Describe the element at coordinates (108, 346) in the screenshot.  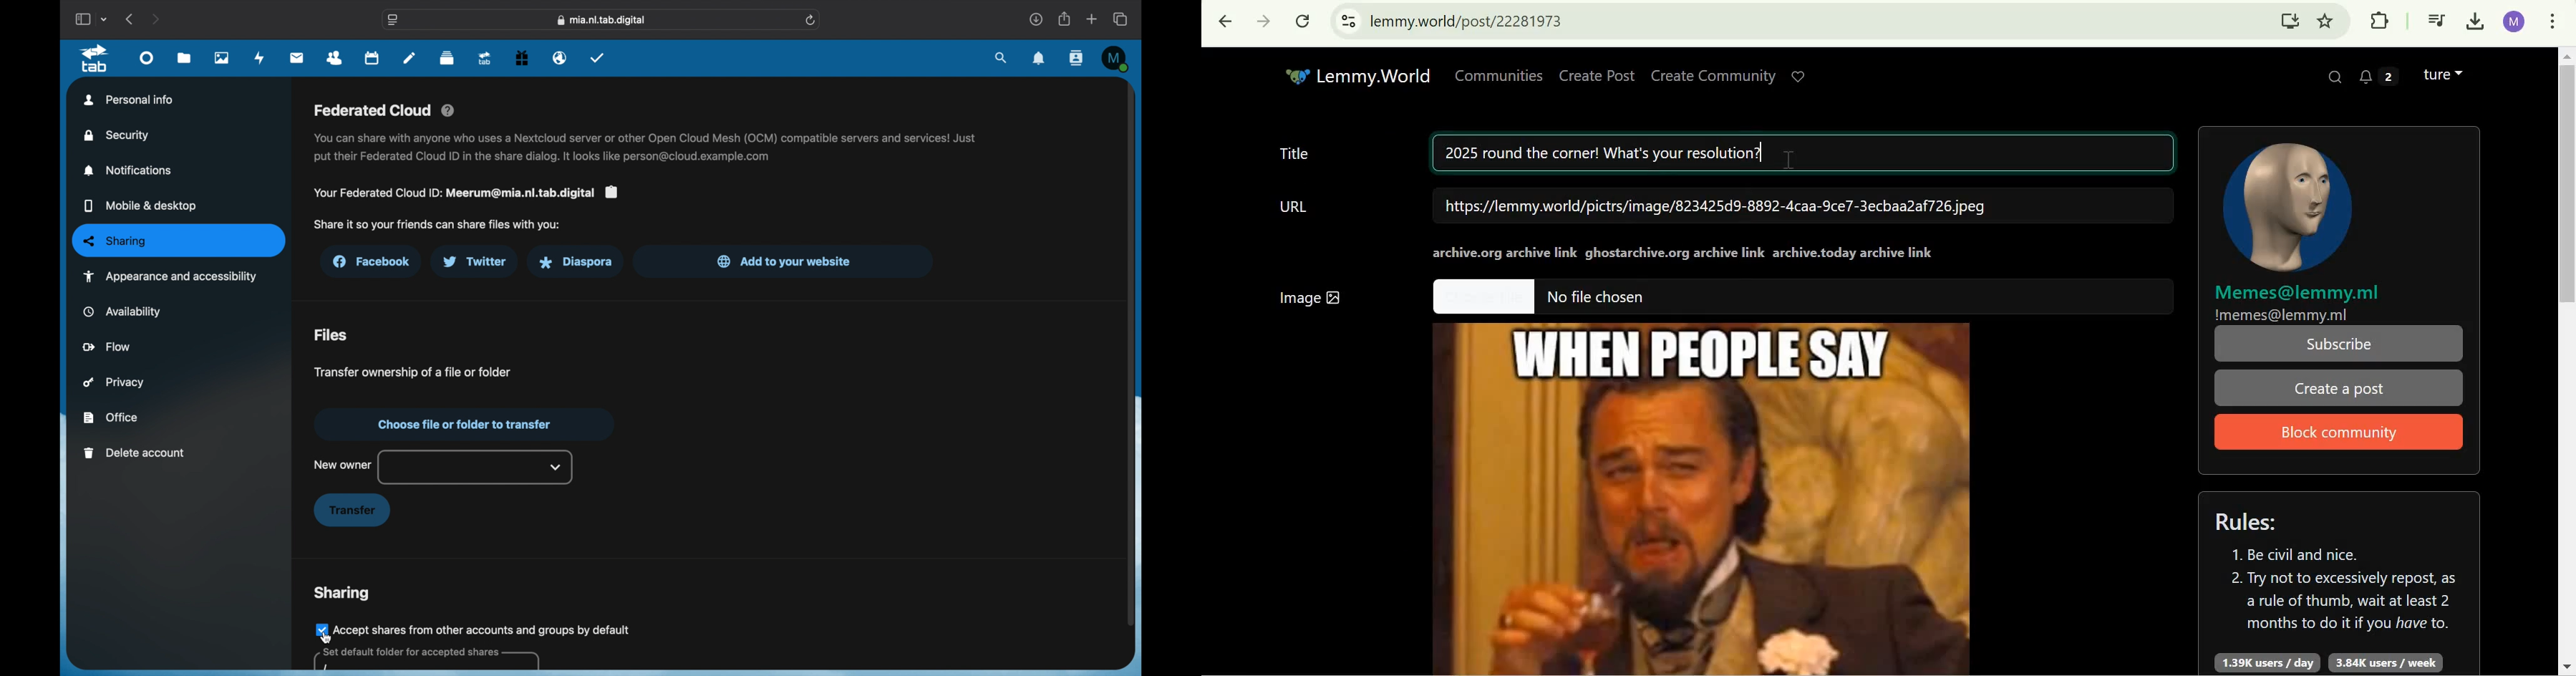
I see `flow` at that location.